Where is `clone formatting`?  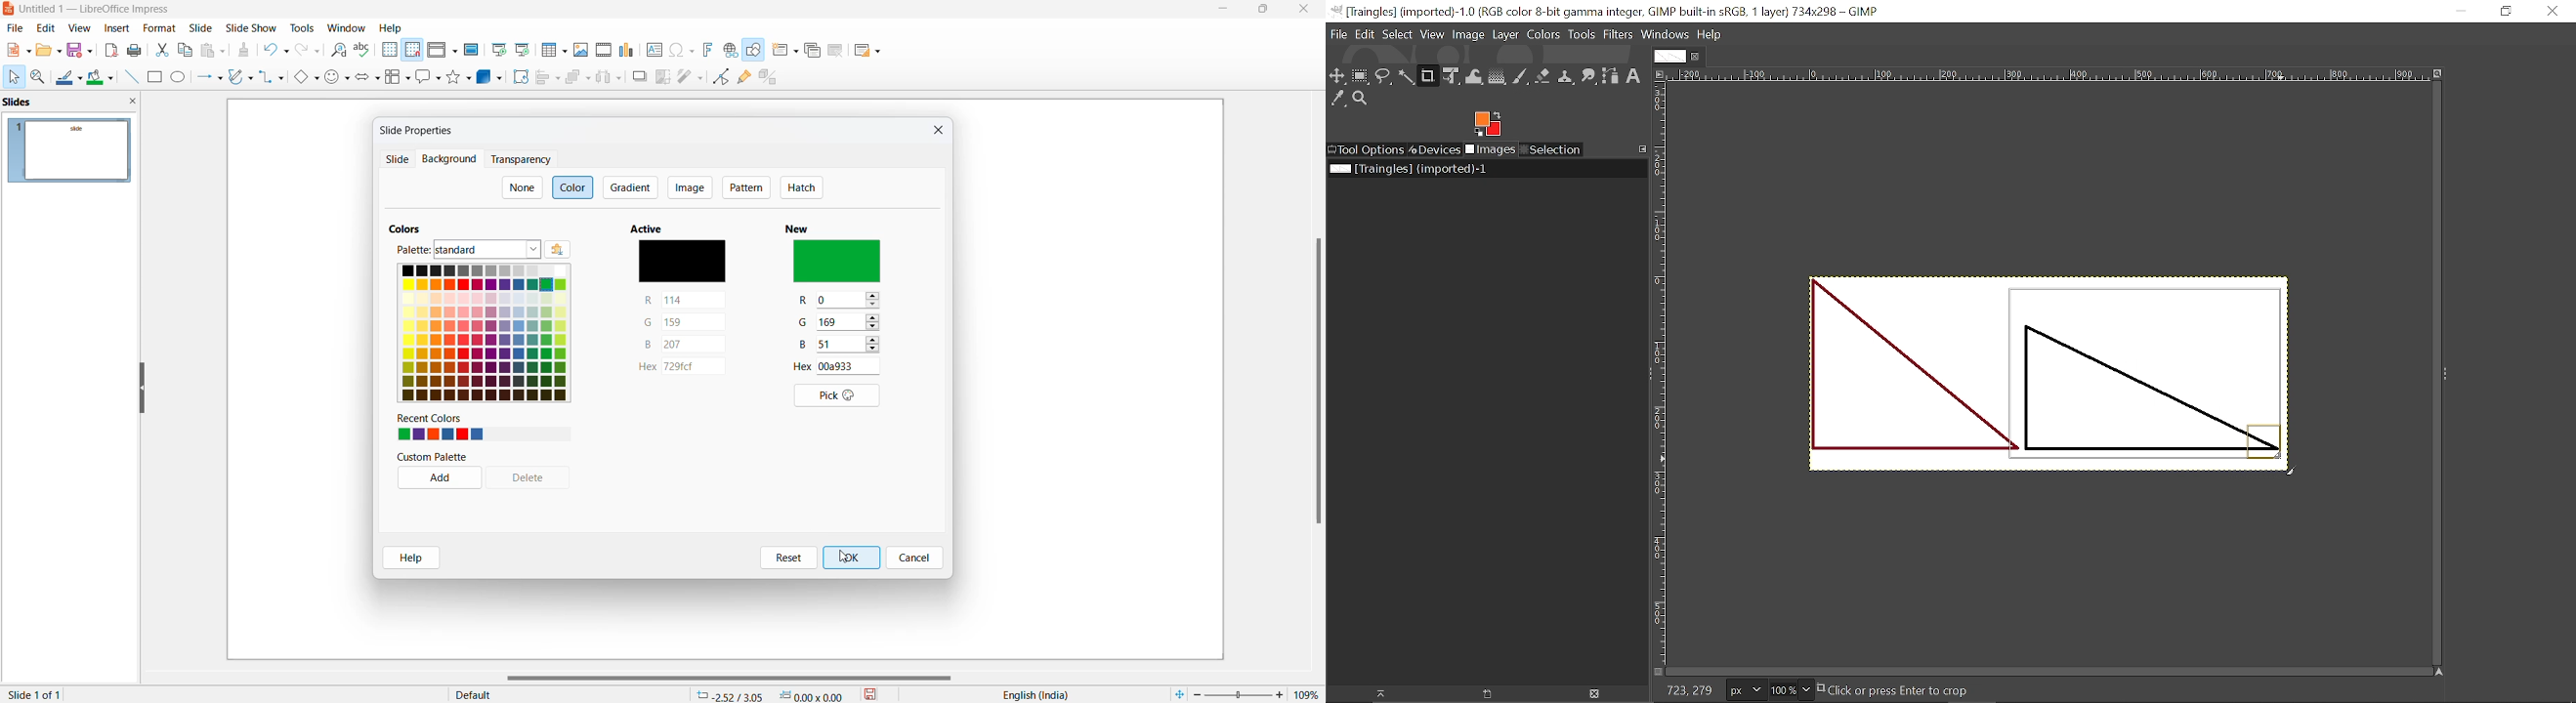 clone formatting is located at coordinates (243, 52).